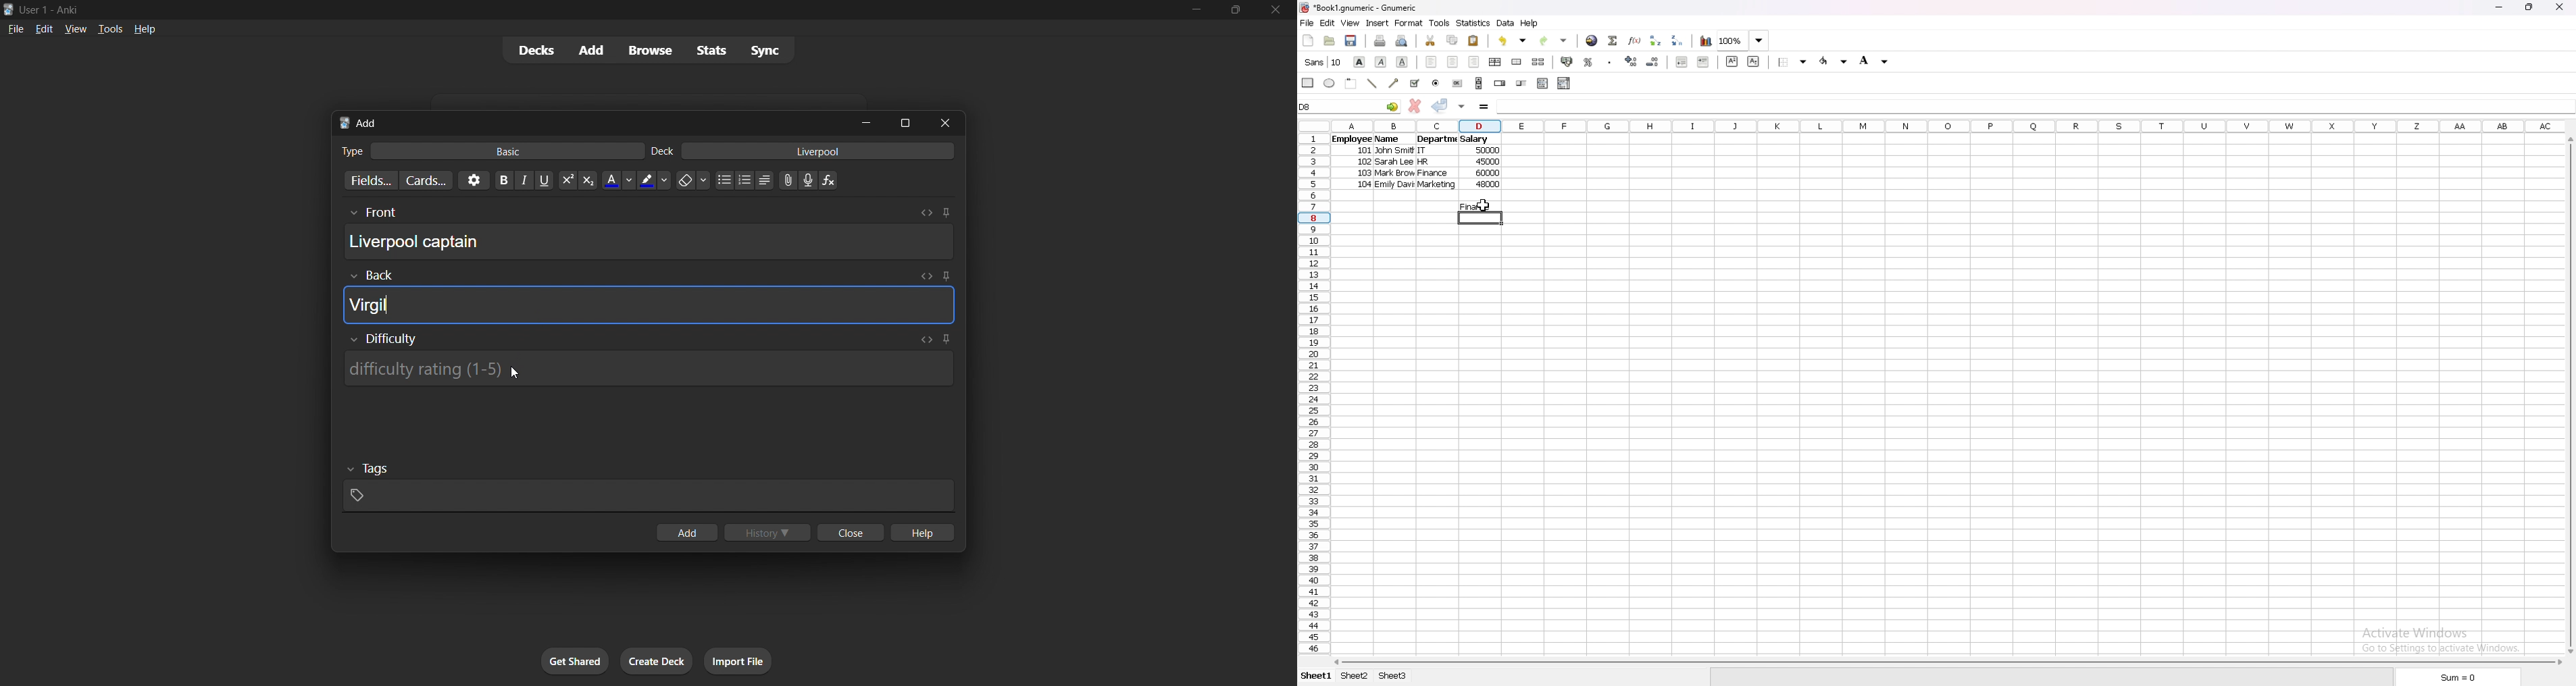 The width and height of the screenshot is (2576, 700). I want to click on Ordered list, so click(744, 180).